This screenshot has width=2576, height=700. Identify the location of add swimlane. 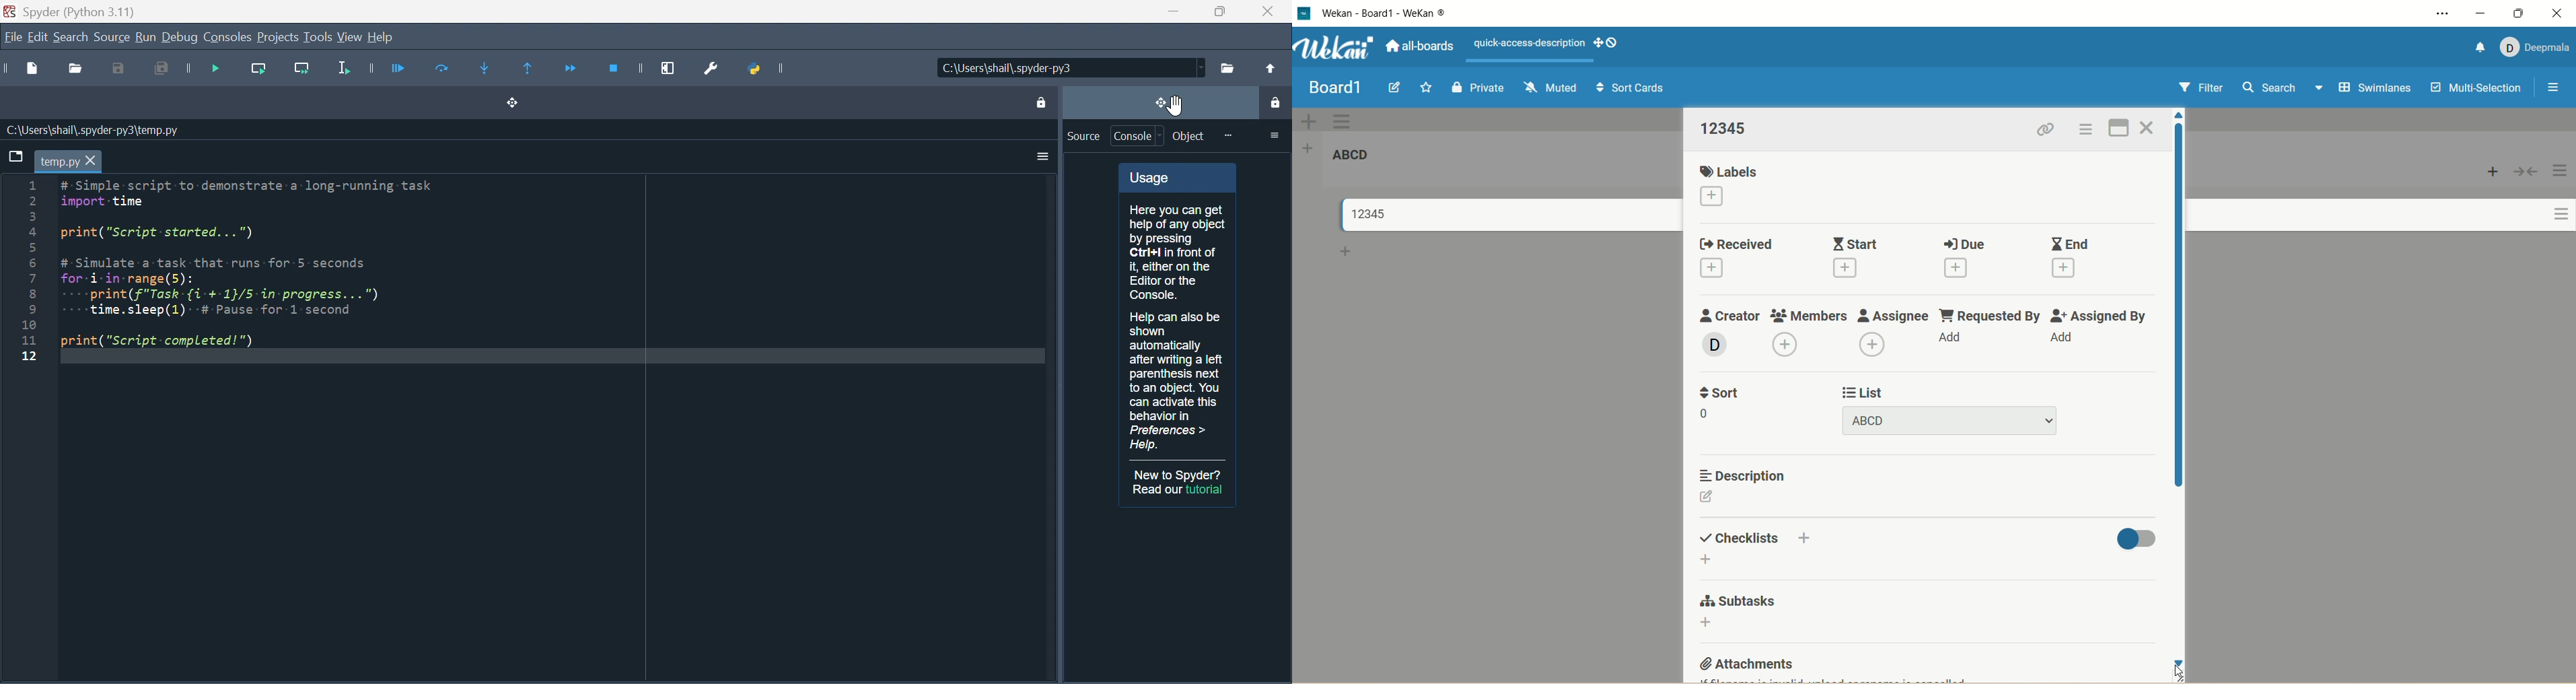
(1306, 120).